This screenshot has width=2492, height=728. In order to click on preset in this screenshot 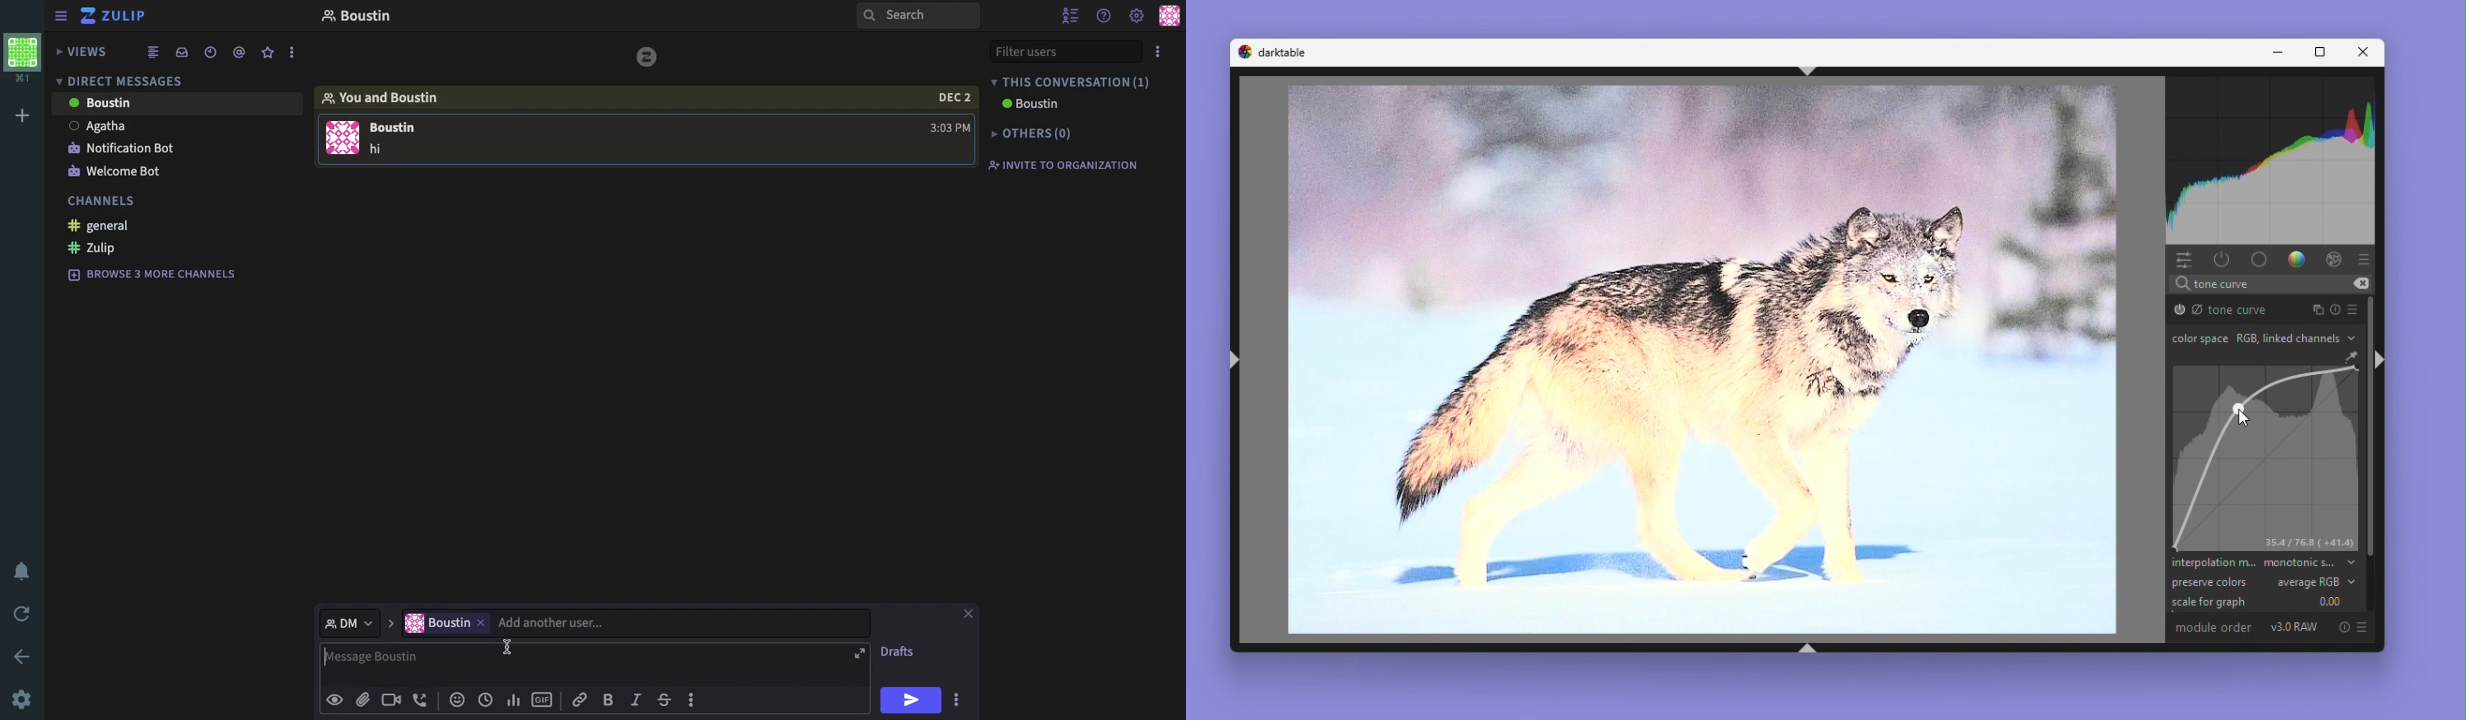, I will do `click(2362, 627)`.